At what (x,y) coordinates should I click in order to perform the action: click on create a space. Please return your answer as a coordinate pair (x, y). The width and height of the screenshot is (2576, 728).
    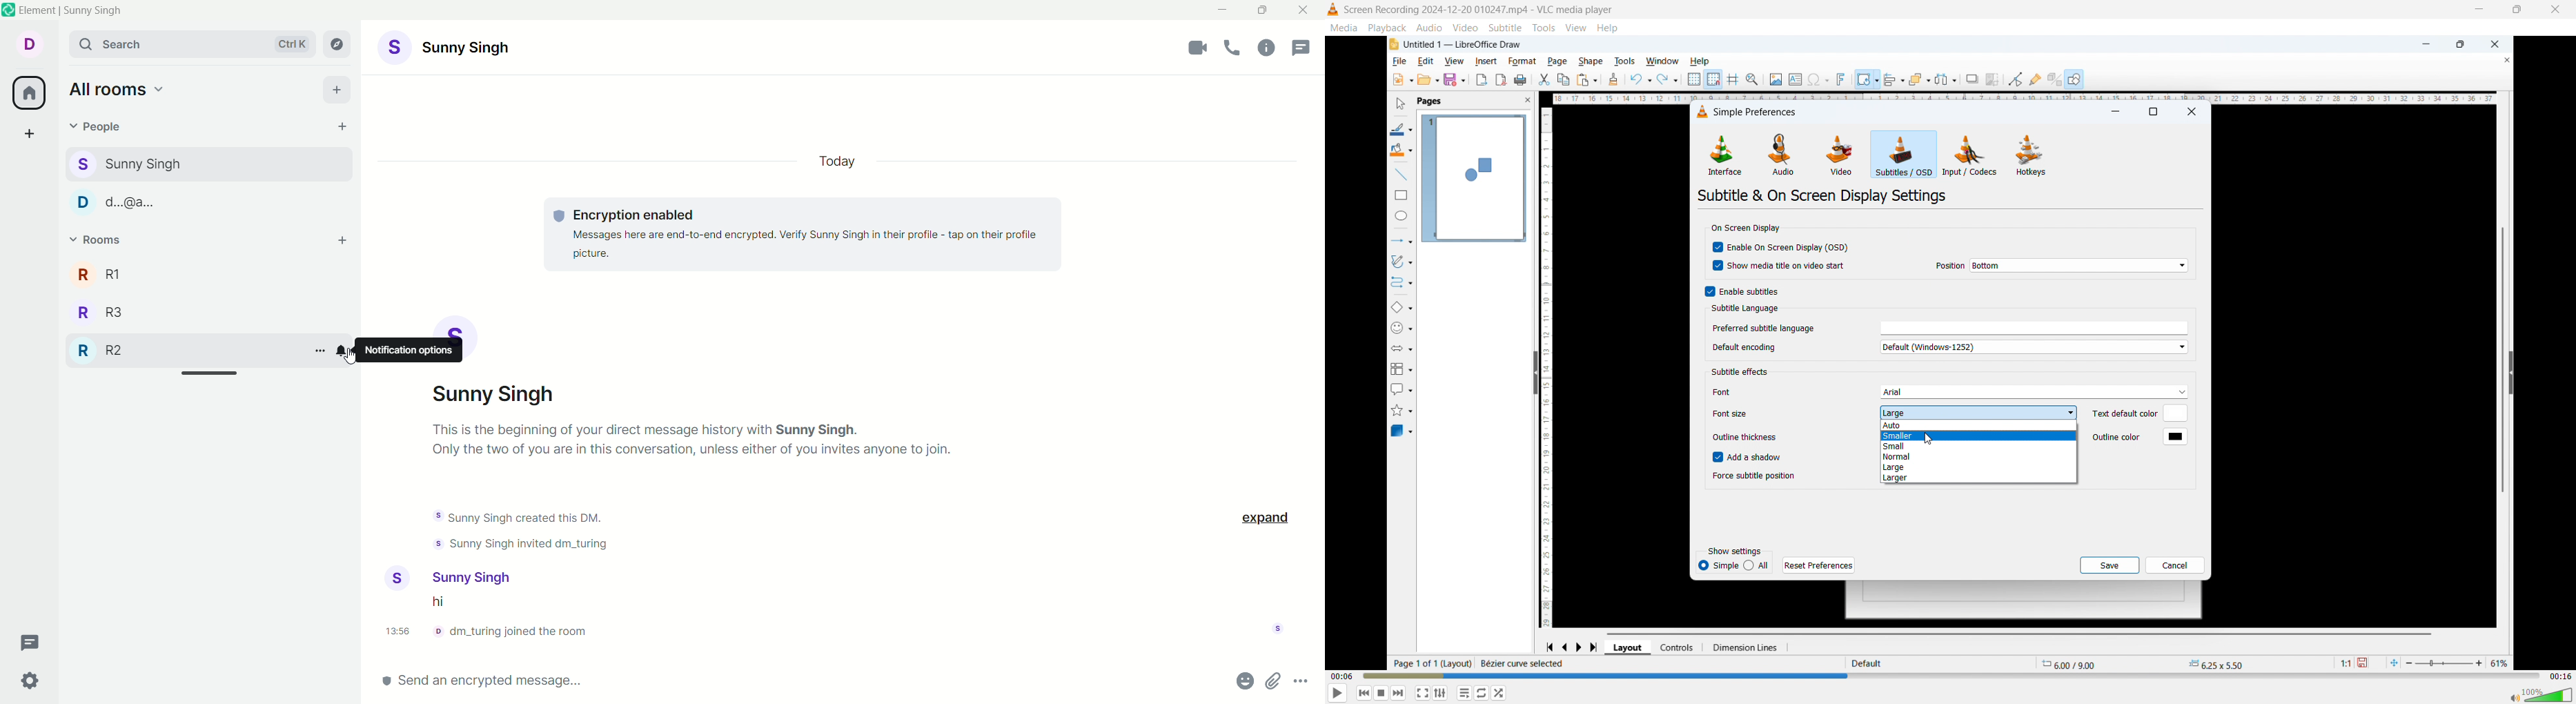
    Looking at the image, I should click on (32, 133).